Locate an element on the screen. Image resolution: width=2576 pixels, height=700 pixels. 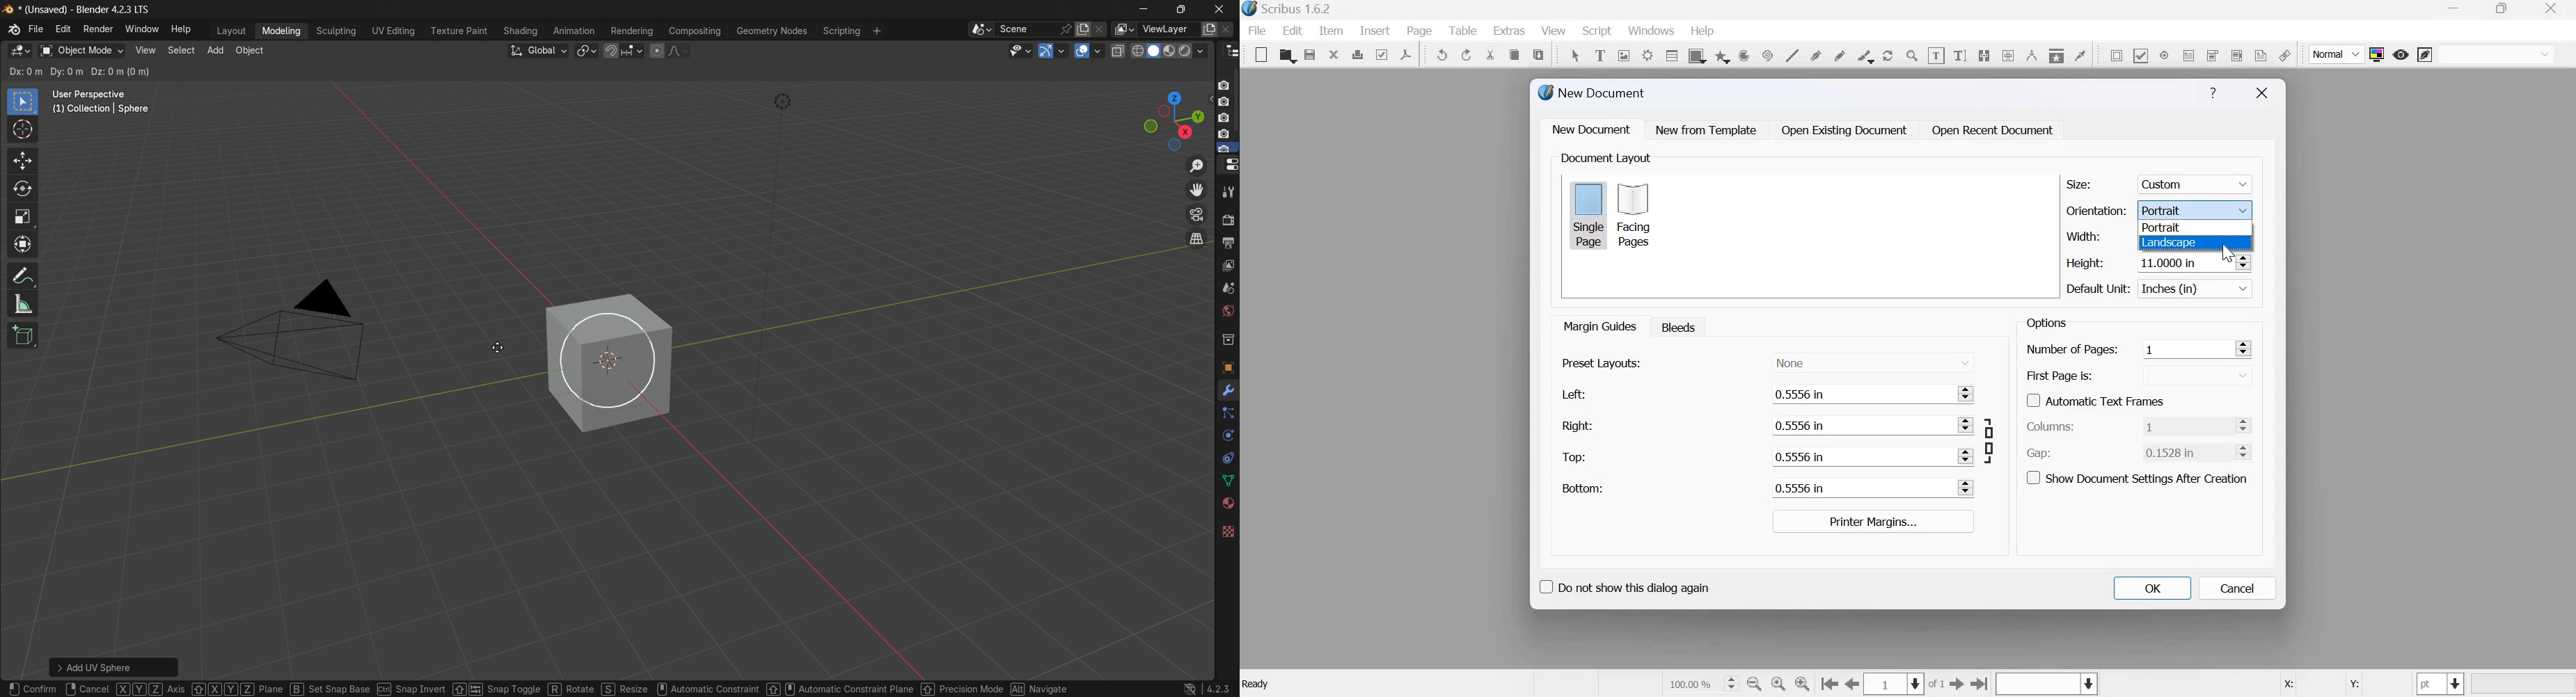
collections is located at coordinates (1227, 339).